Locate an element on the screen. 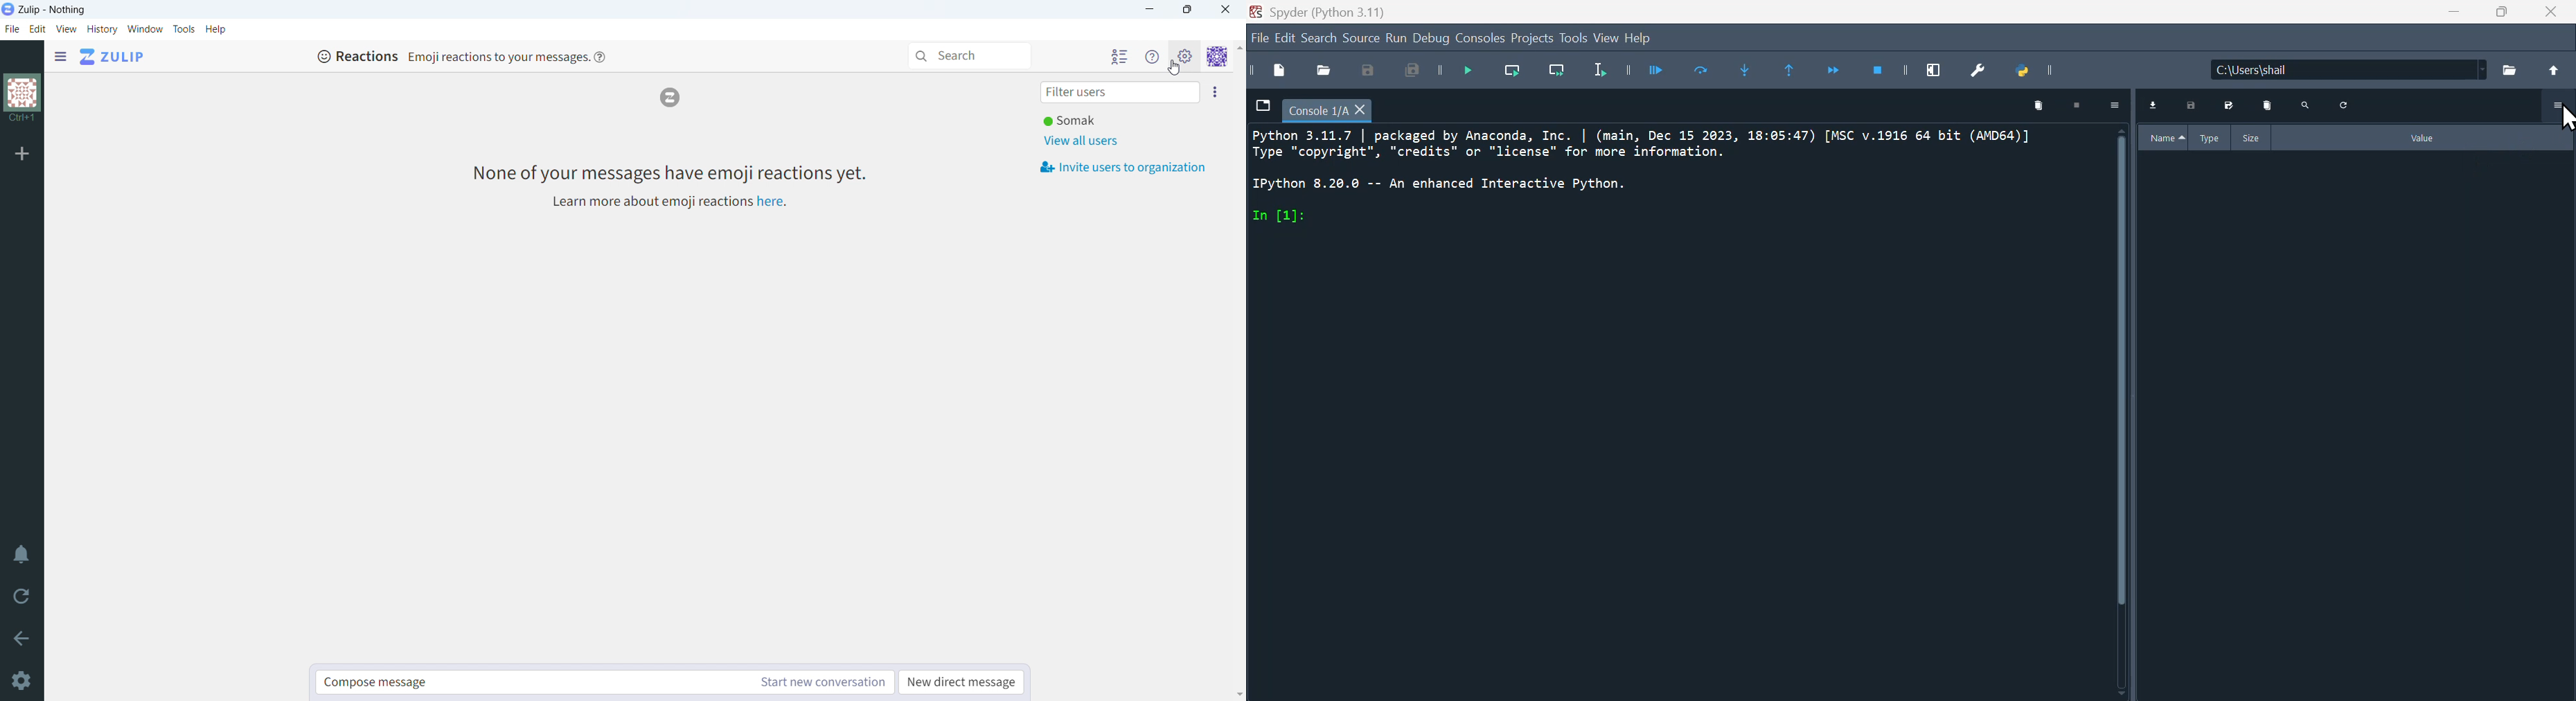  Search is located at coordinates (2305, 107).